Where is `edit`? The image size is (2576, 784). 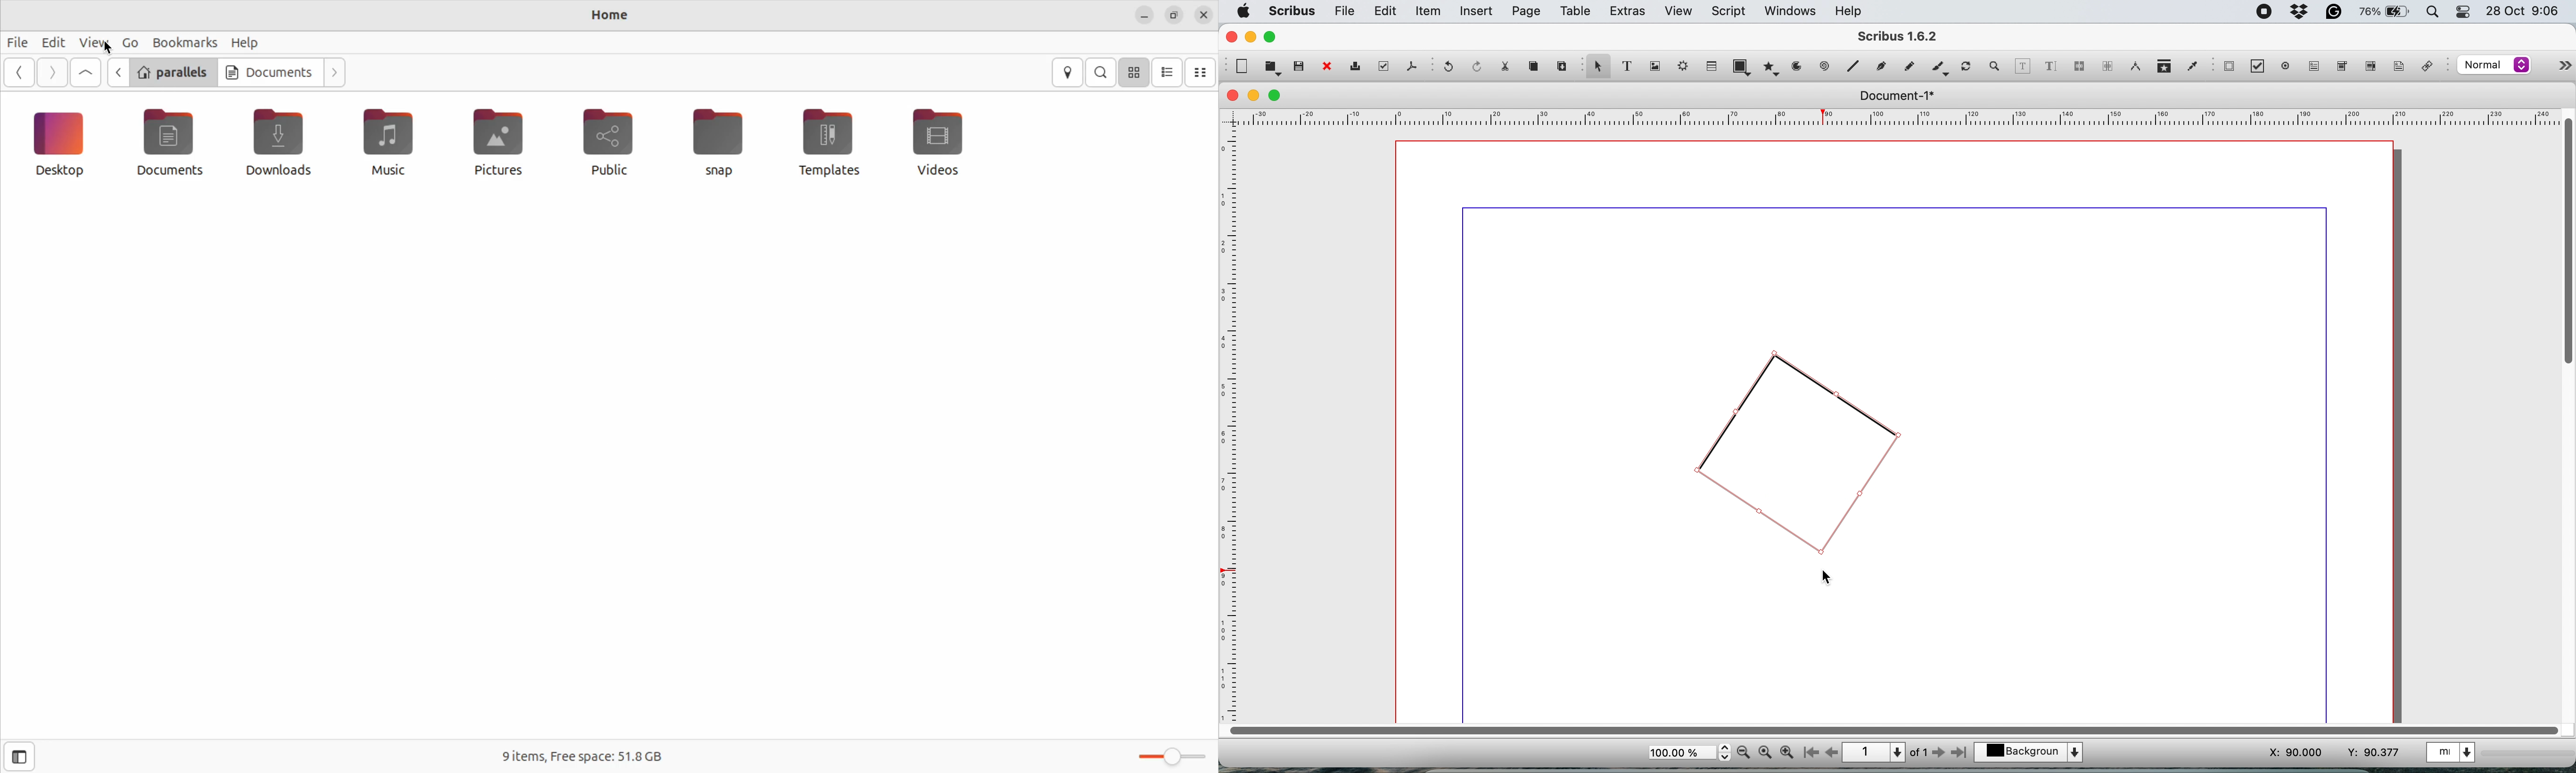
edit is located at coordinates (1387, 12).